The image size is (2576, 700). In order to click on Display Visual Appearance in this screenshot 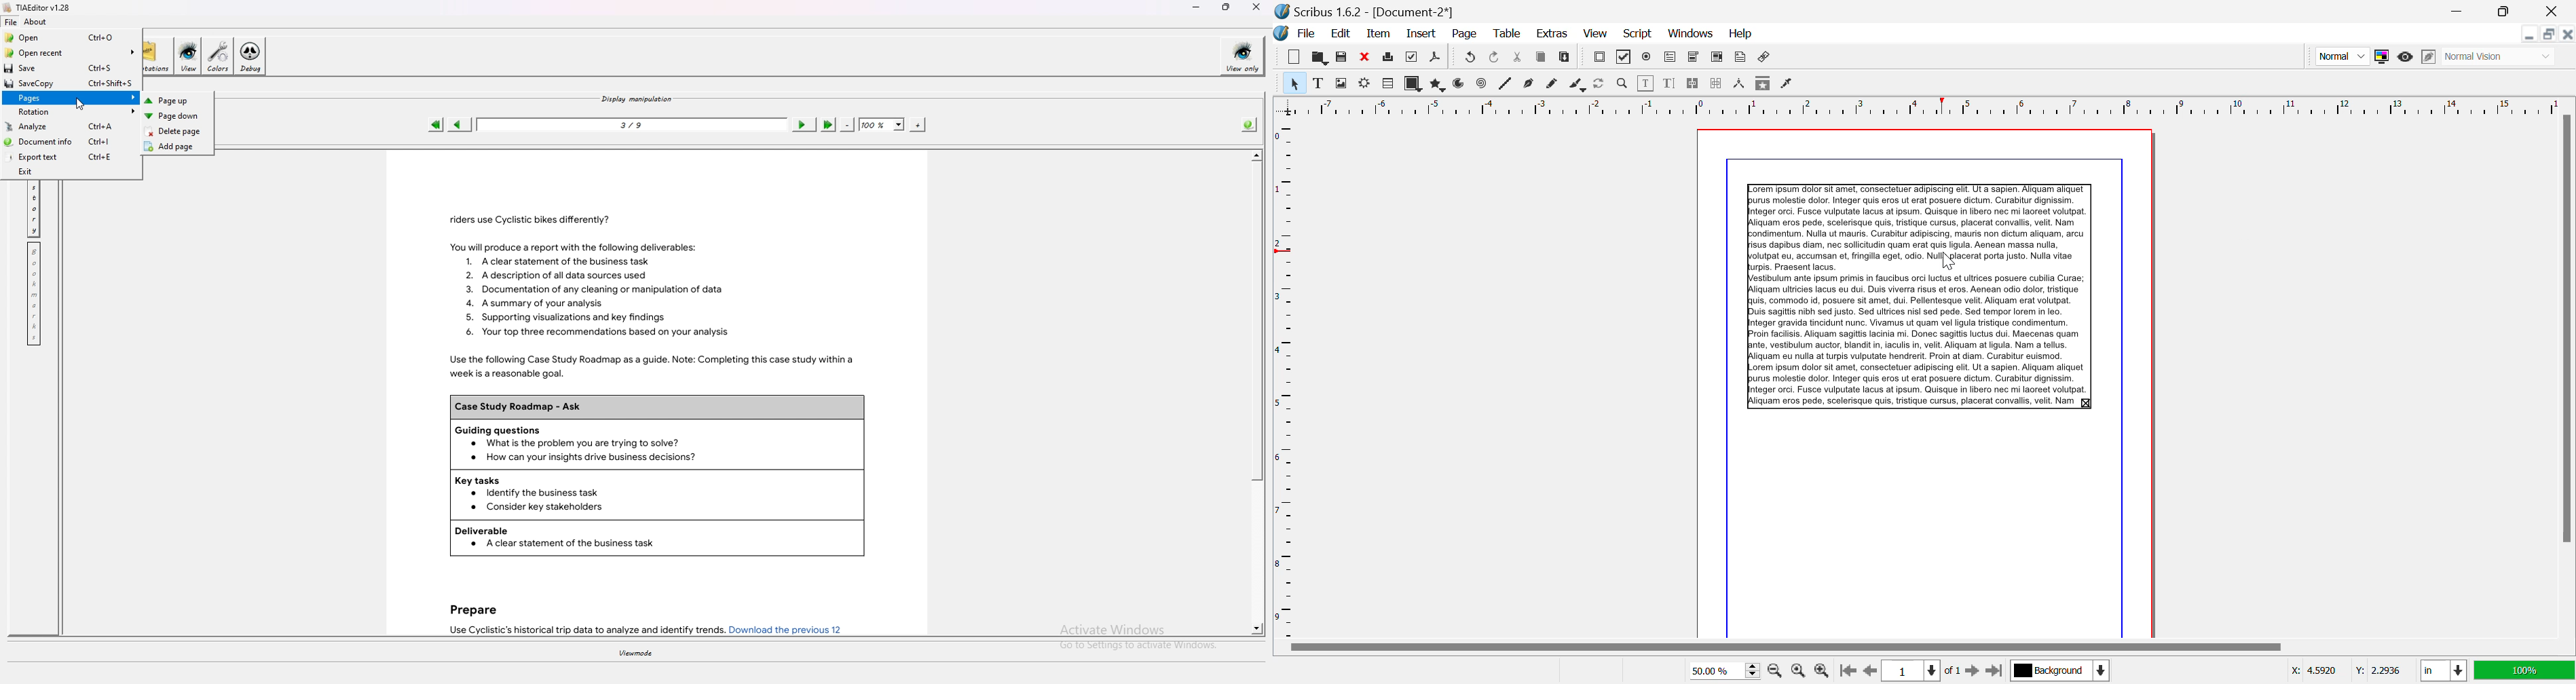, I will do `click(2500, 56)`.